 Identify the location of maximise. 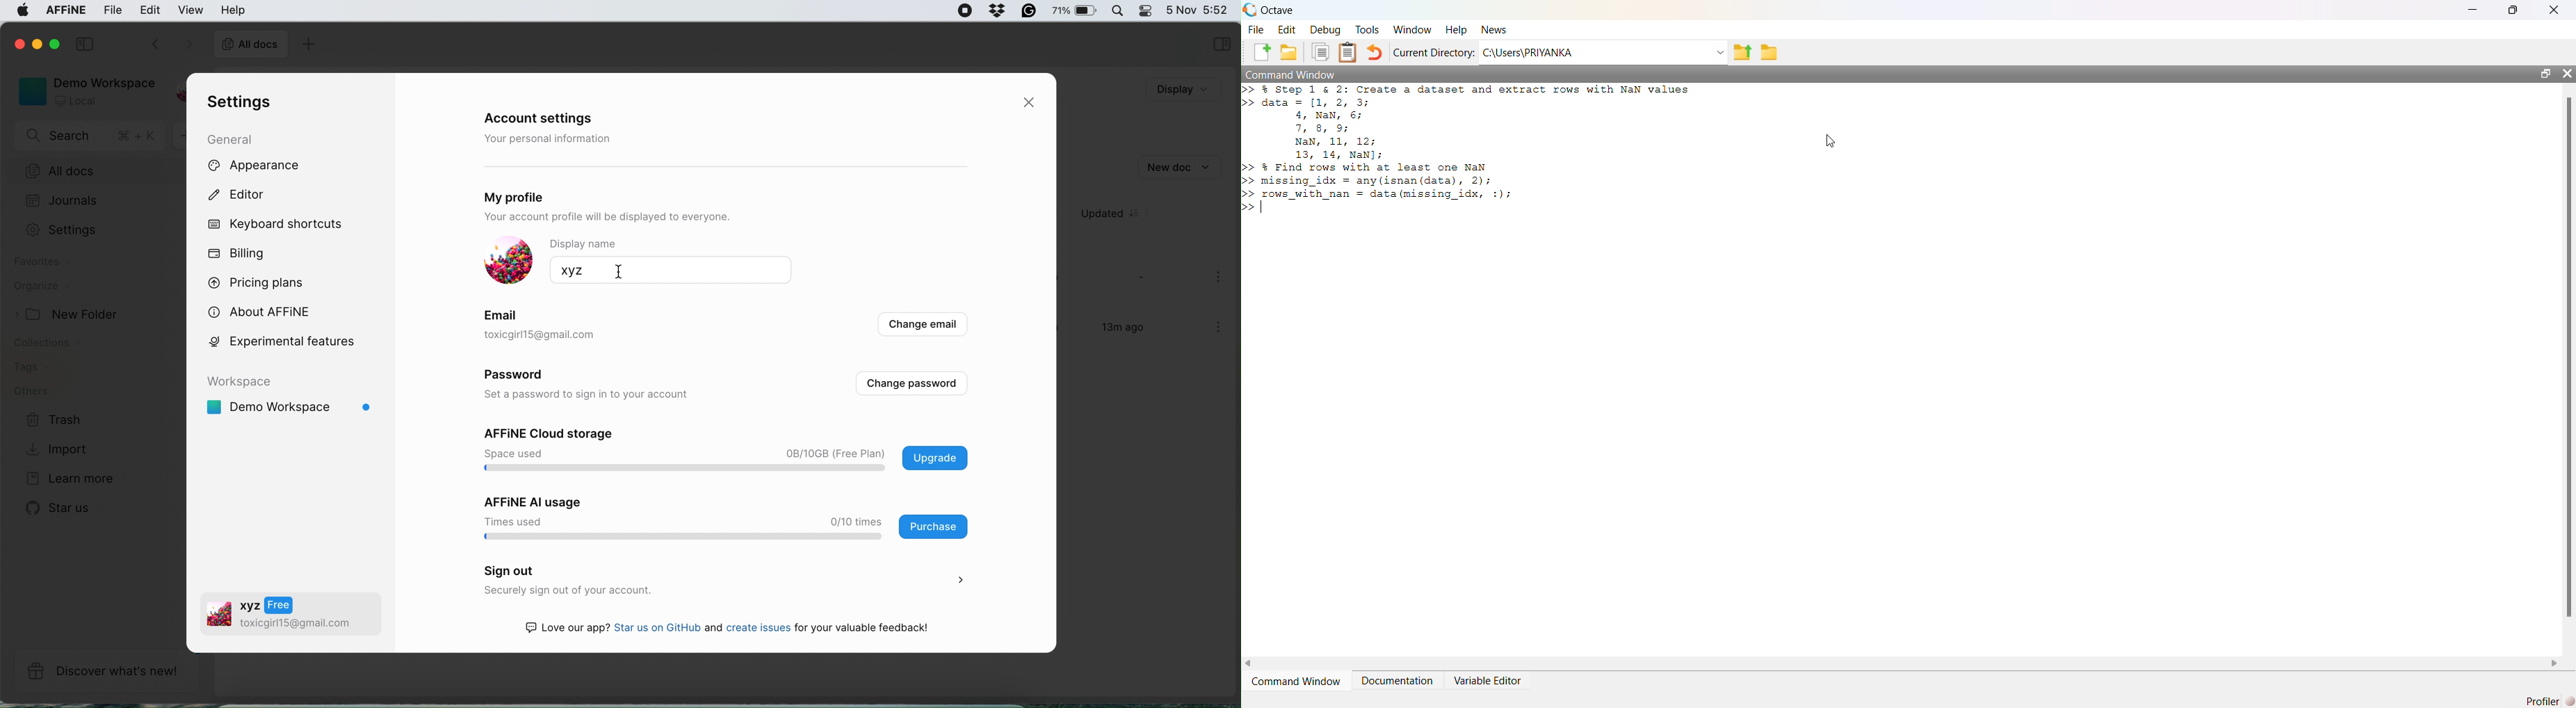
(58, 44).